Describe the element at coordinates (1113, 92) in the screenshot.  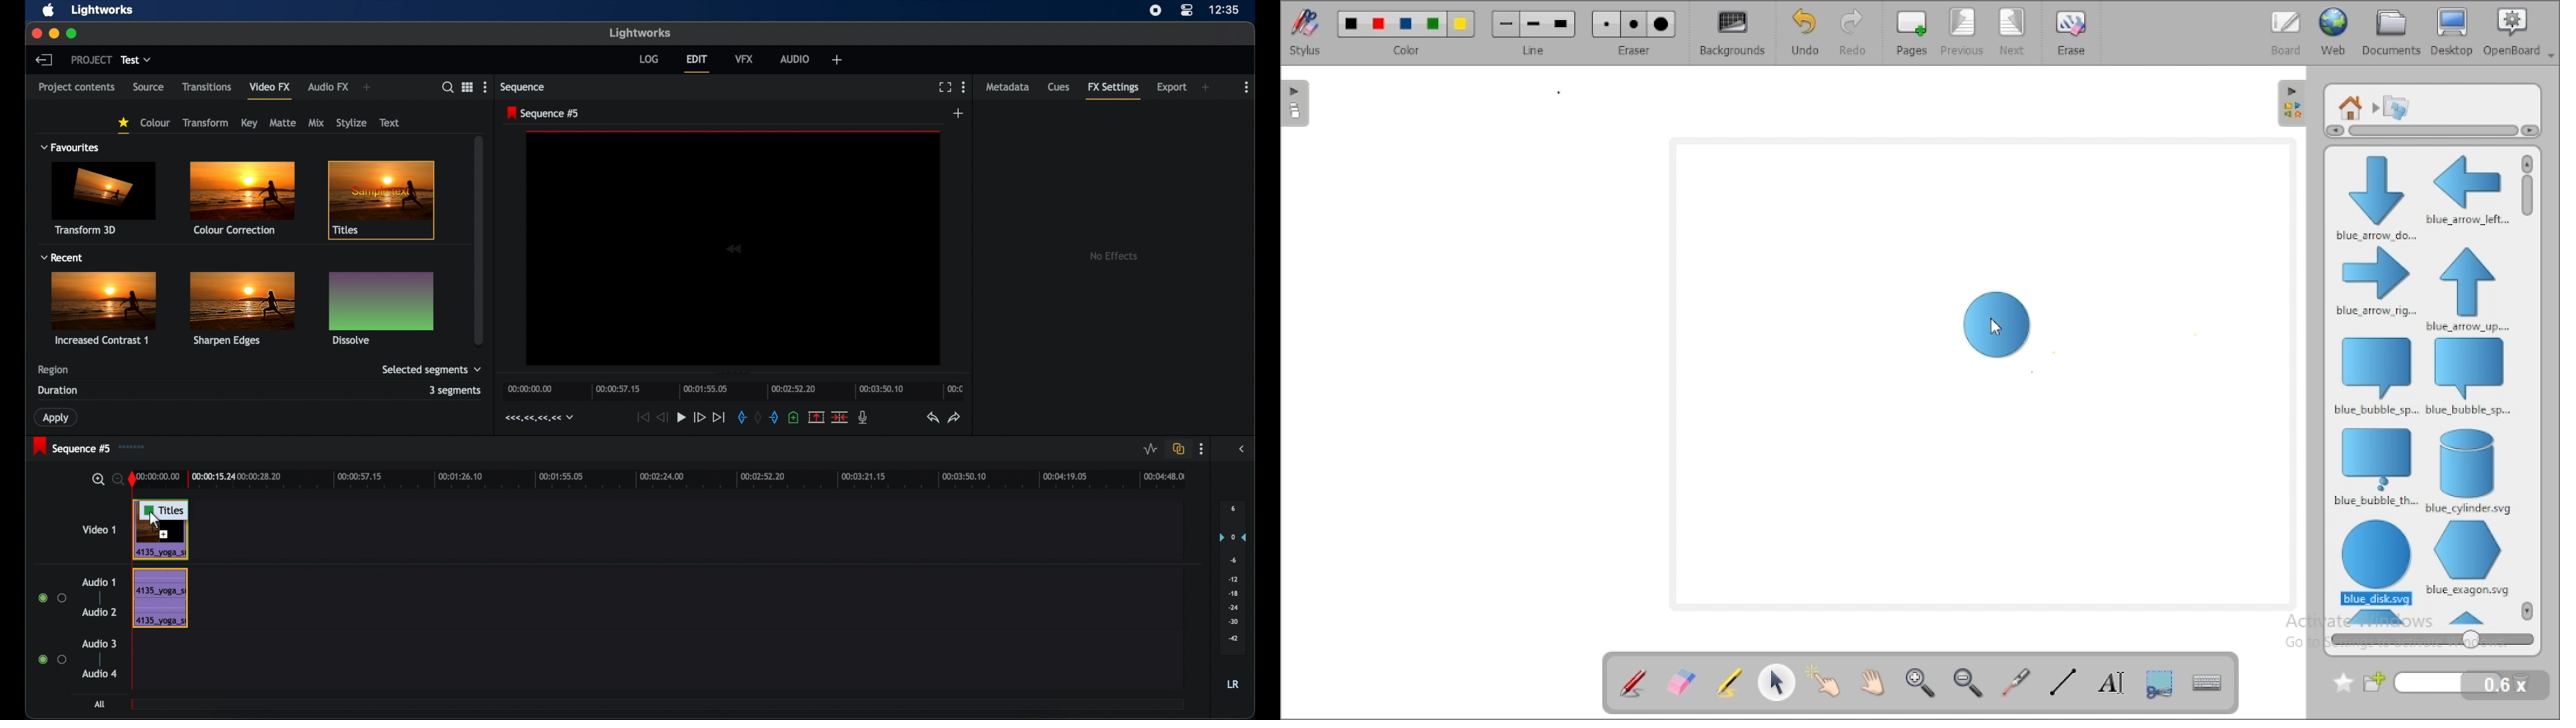
I see `fx settings` at that location.